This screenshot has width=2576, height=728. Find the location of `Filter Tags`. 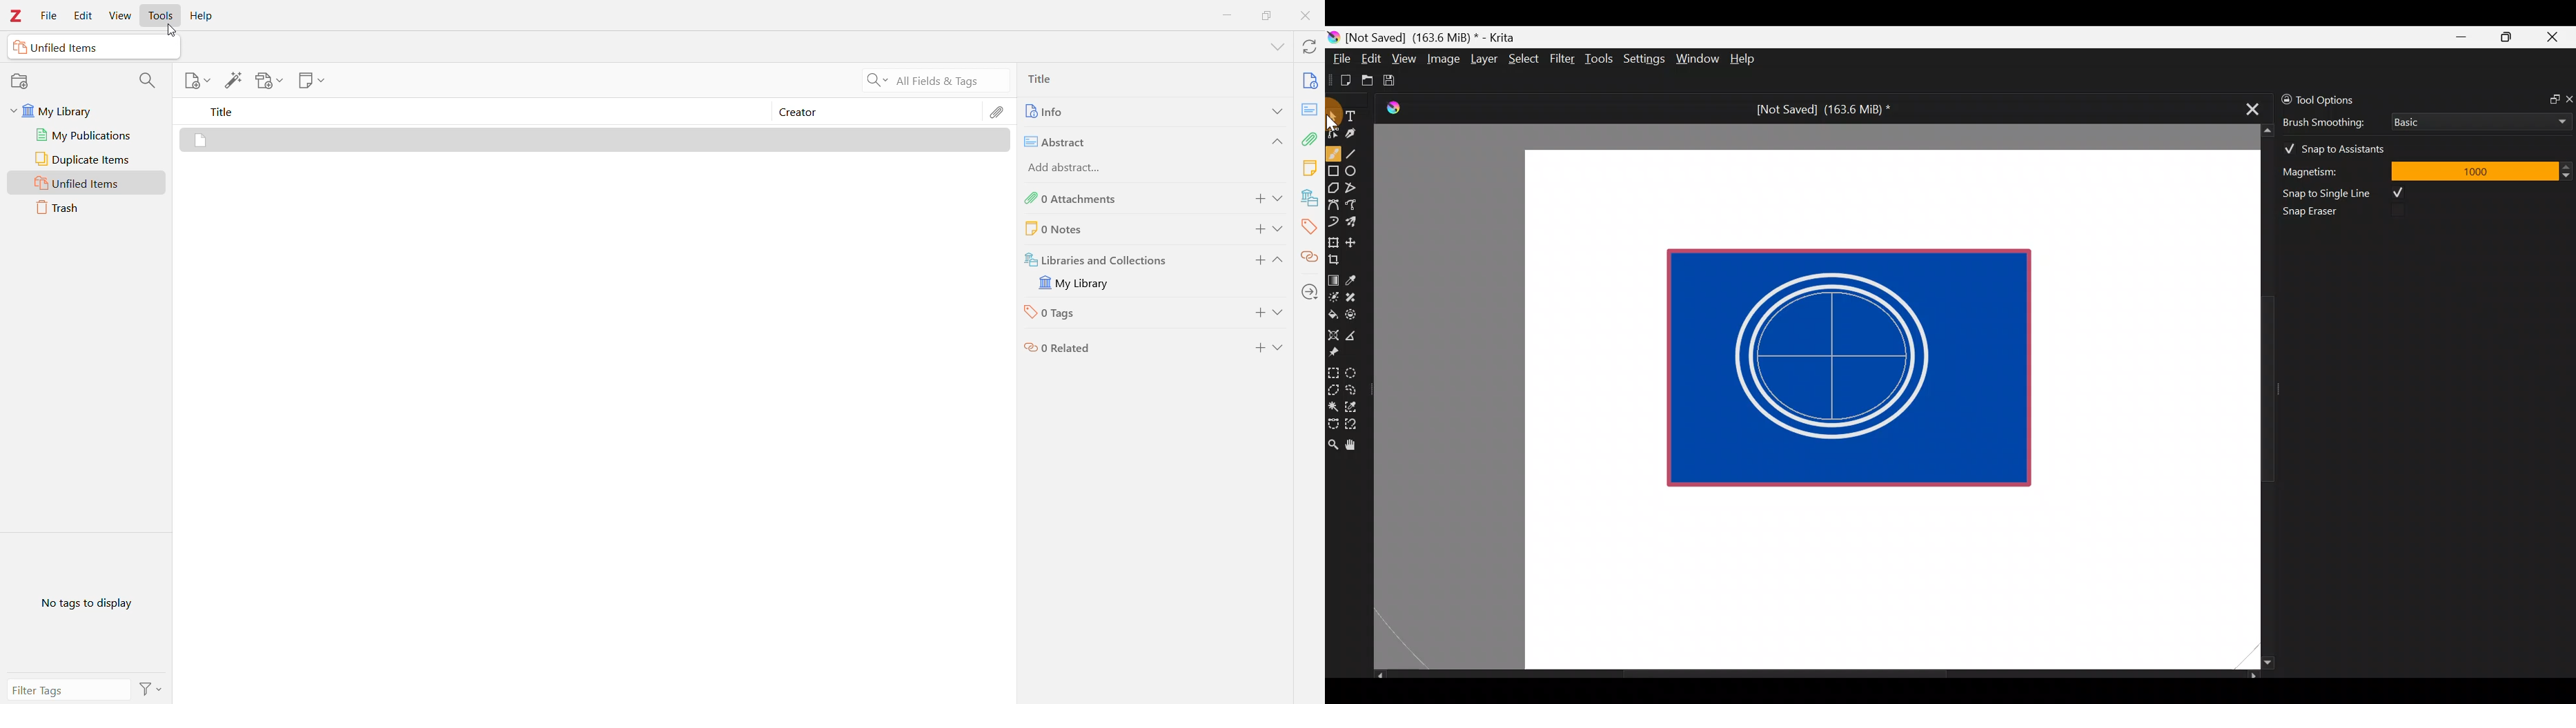

Filter Tags is located at coordinates (68, 690).